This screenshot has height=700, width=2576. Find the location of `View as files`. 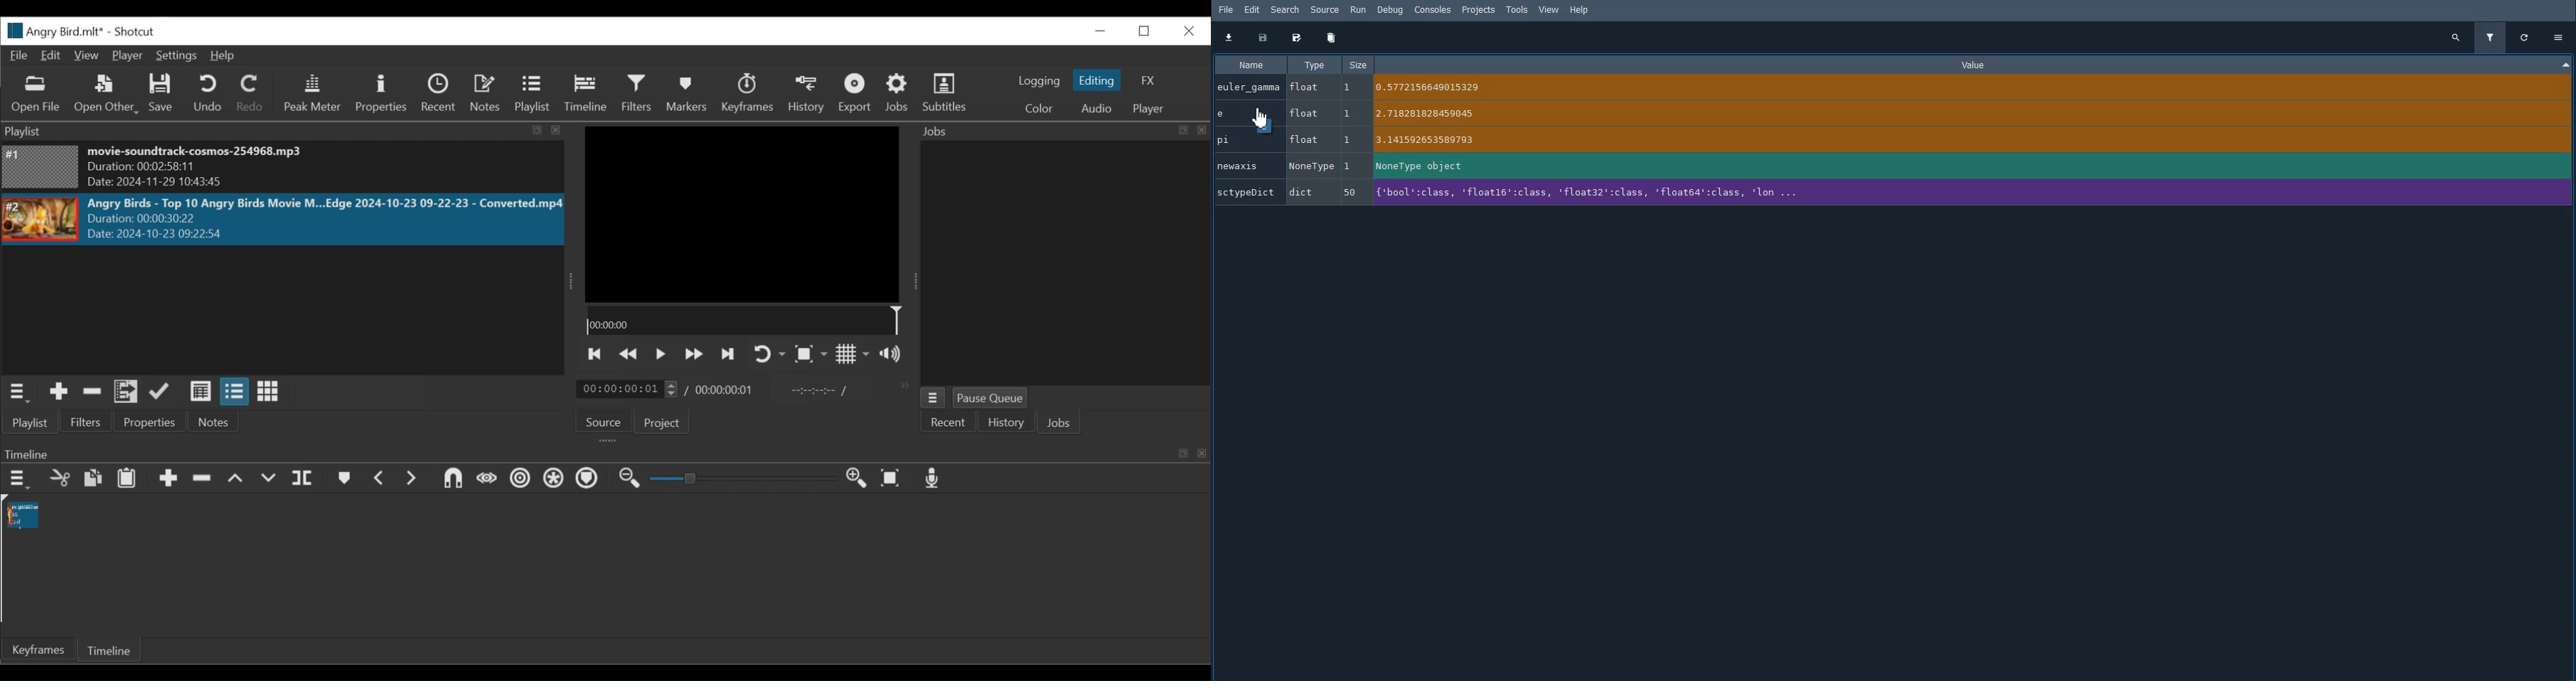

View as files is located at coordinates (234, 392).